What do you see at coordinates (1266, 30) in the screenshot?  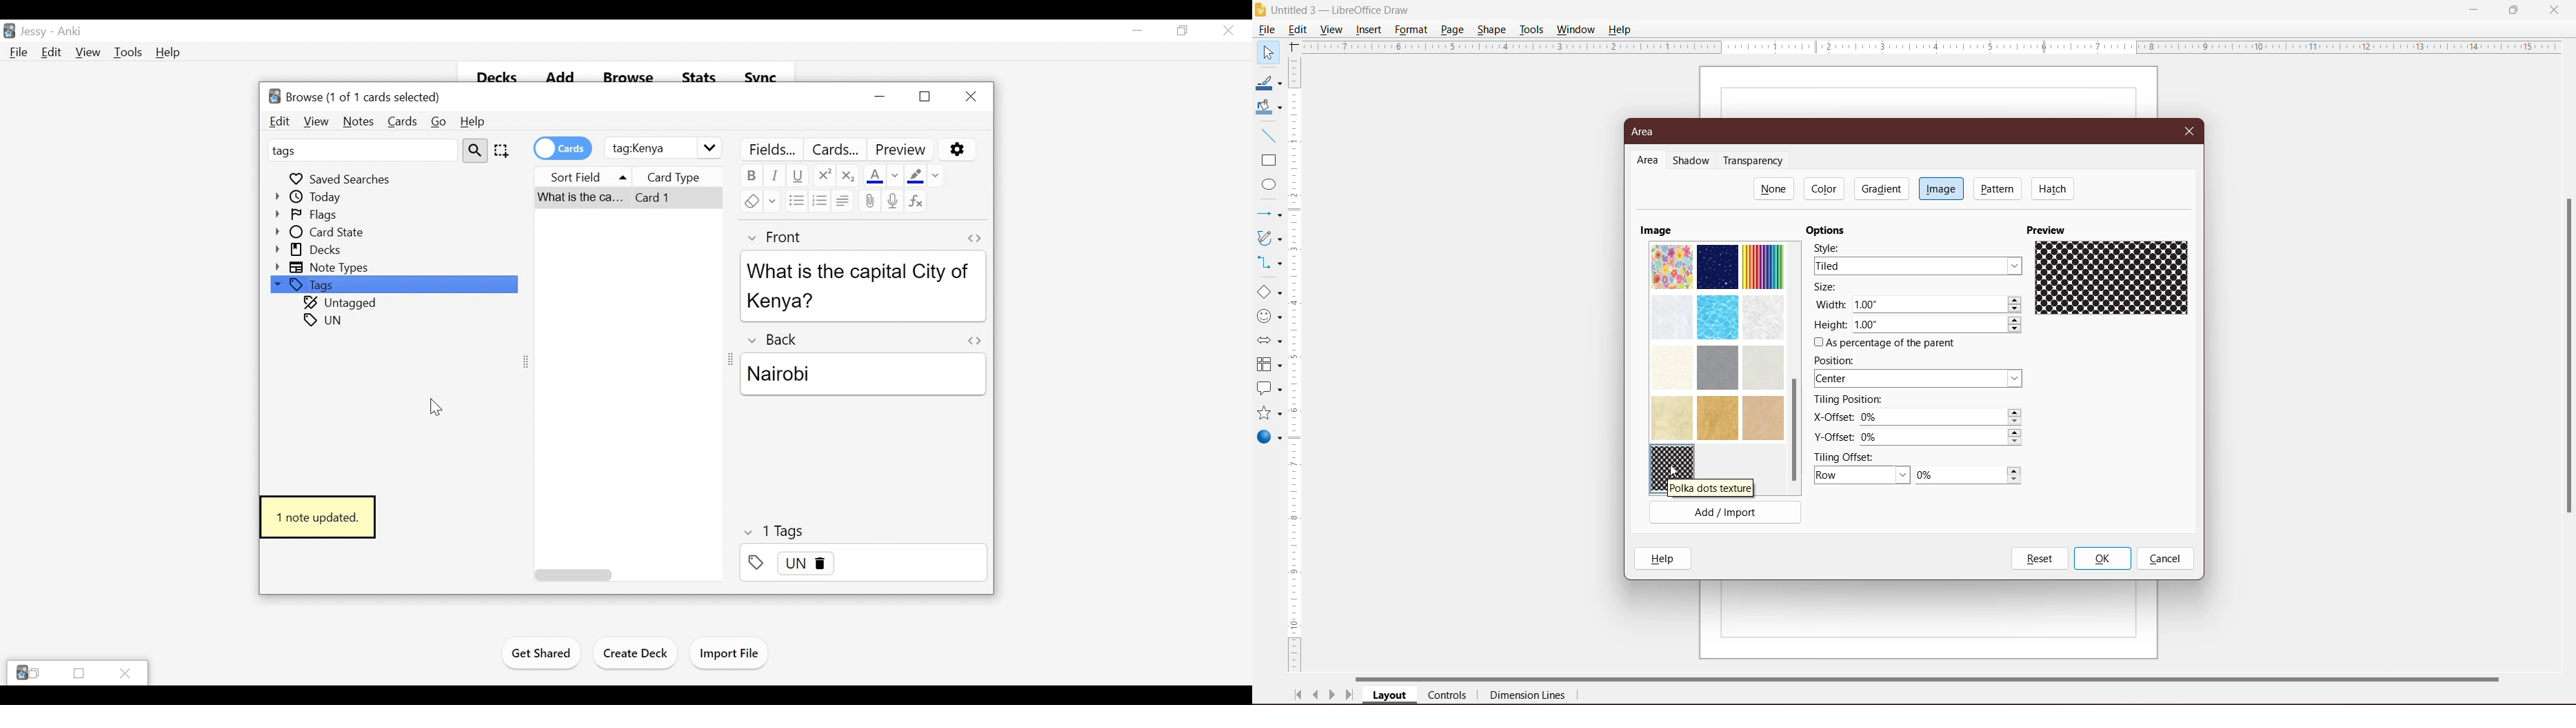 I see `File` at bounding box center [1266, 30].